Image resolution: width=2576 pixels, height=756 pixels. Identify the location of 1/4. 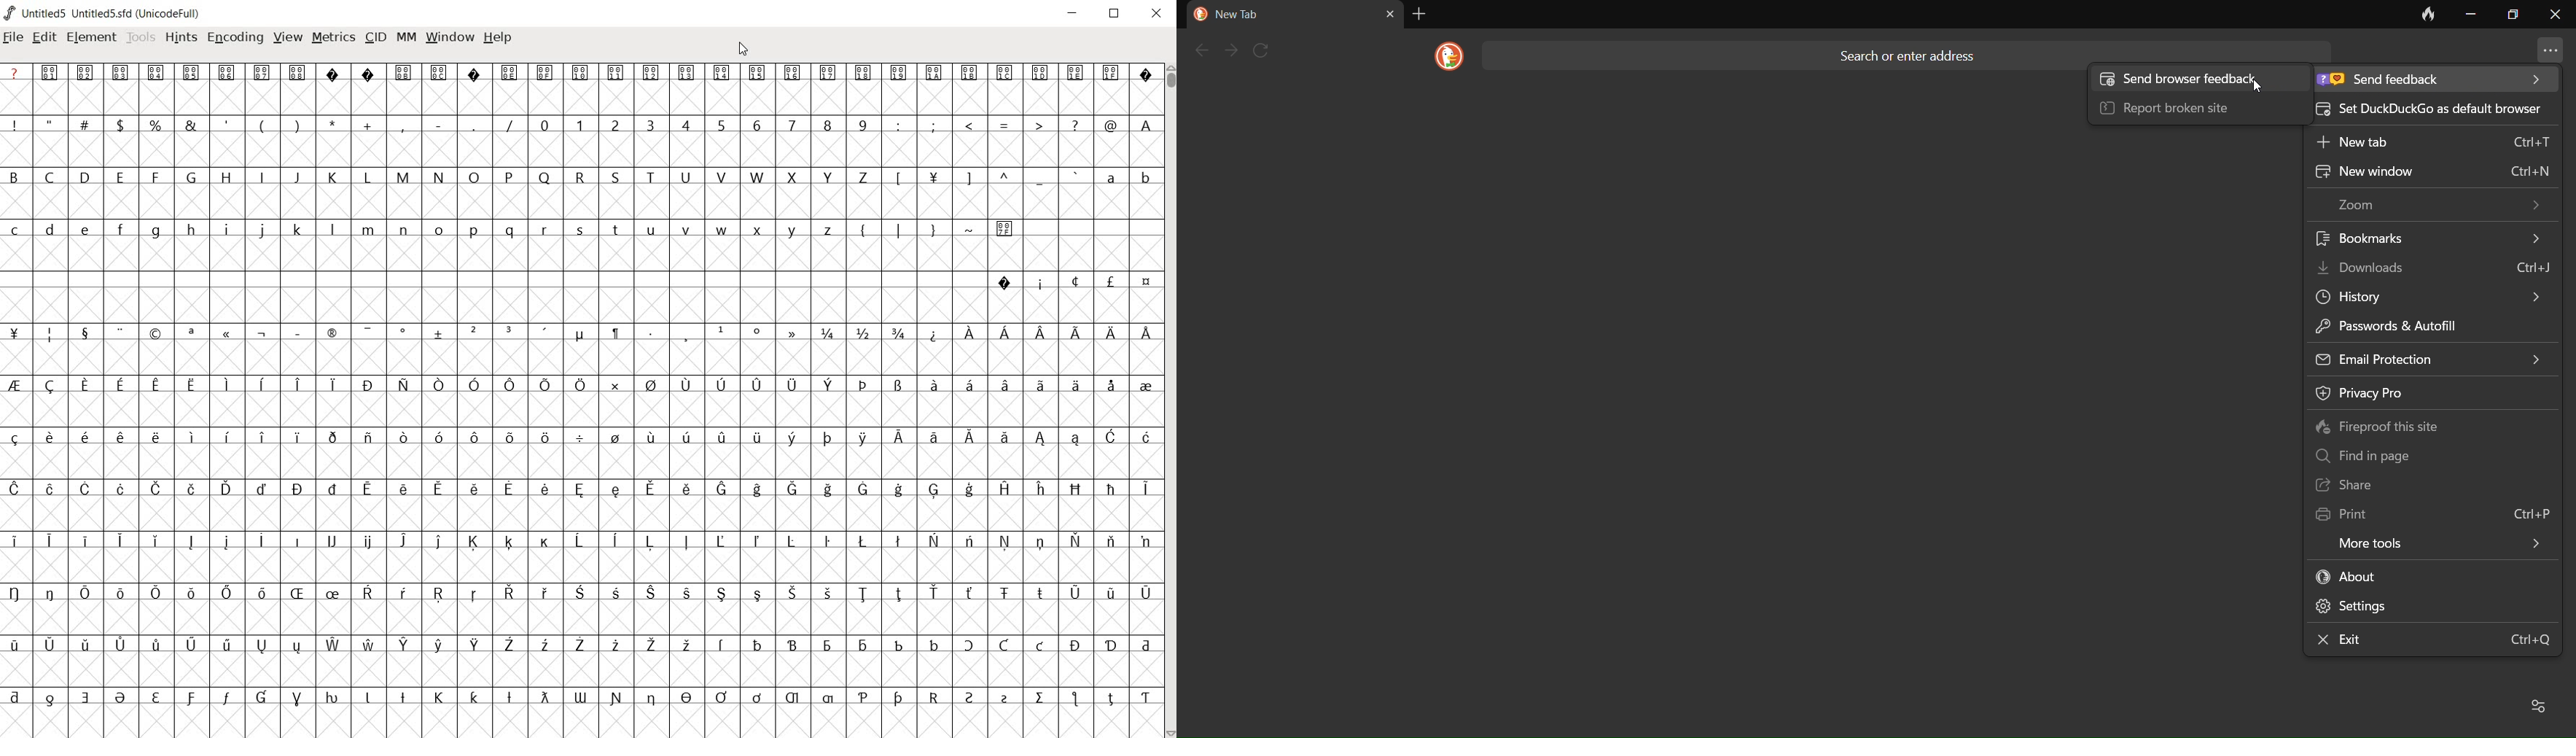
(827, 333).